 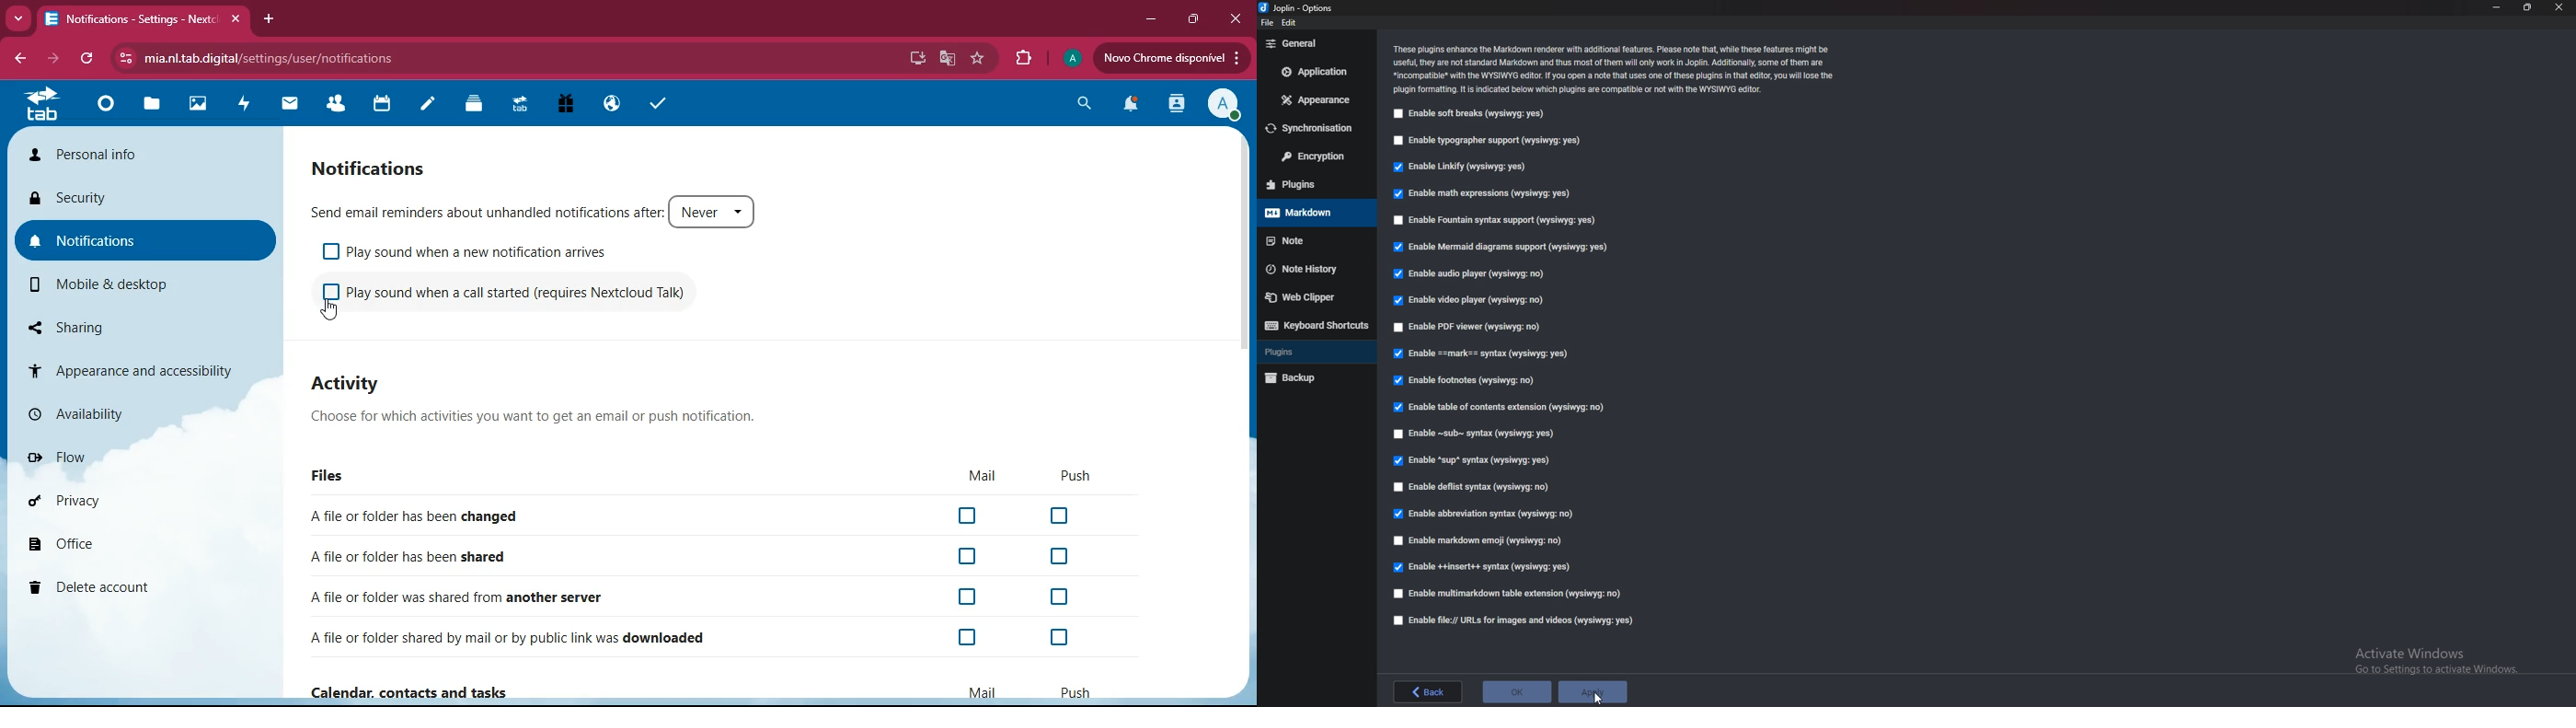 What do you see at coordinates (1301, 8) in the screenshot?
I see `options` at bounding box center [1301, 8].